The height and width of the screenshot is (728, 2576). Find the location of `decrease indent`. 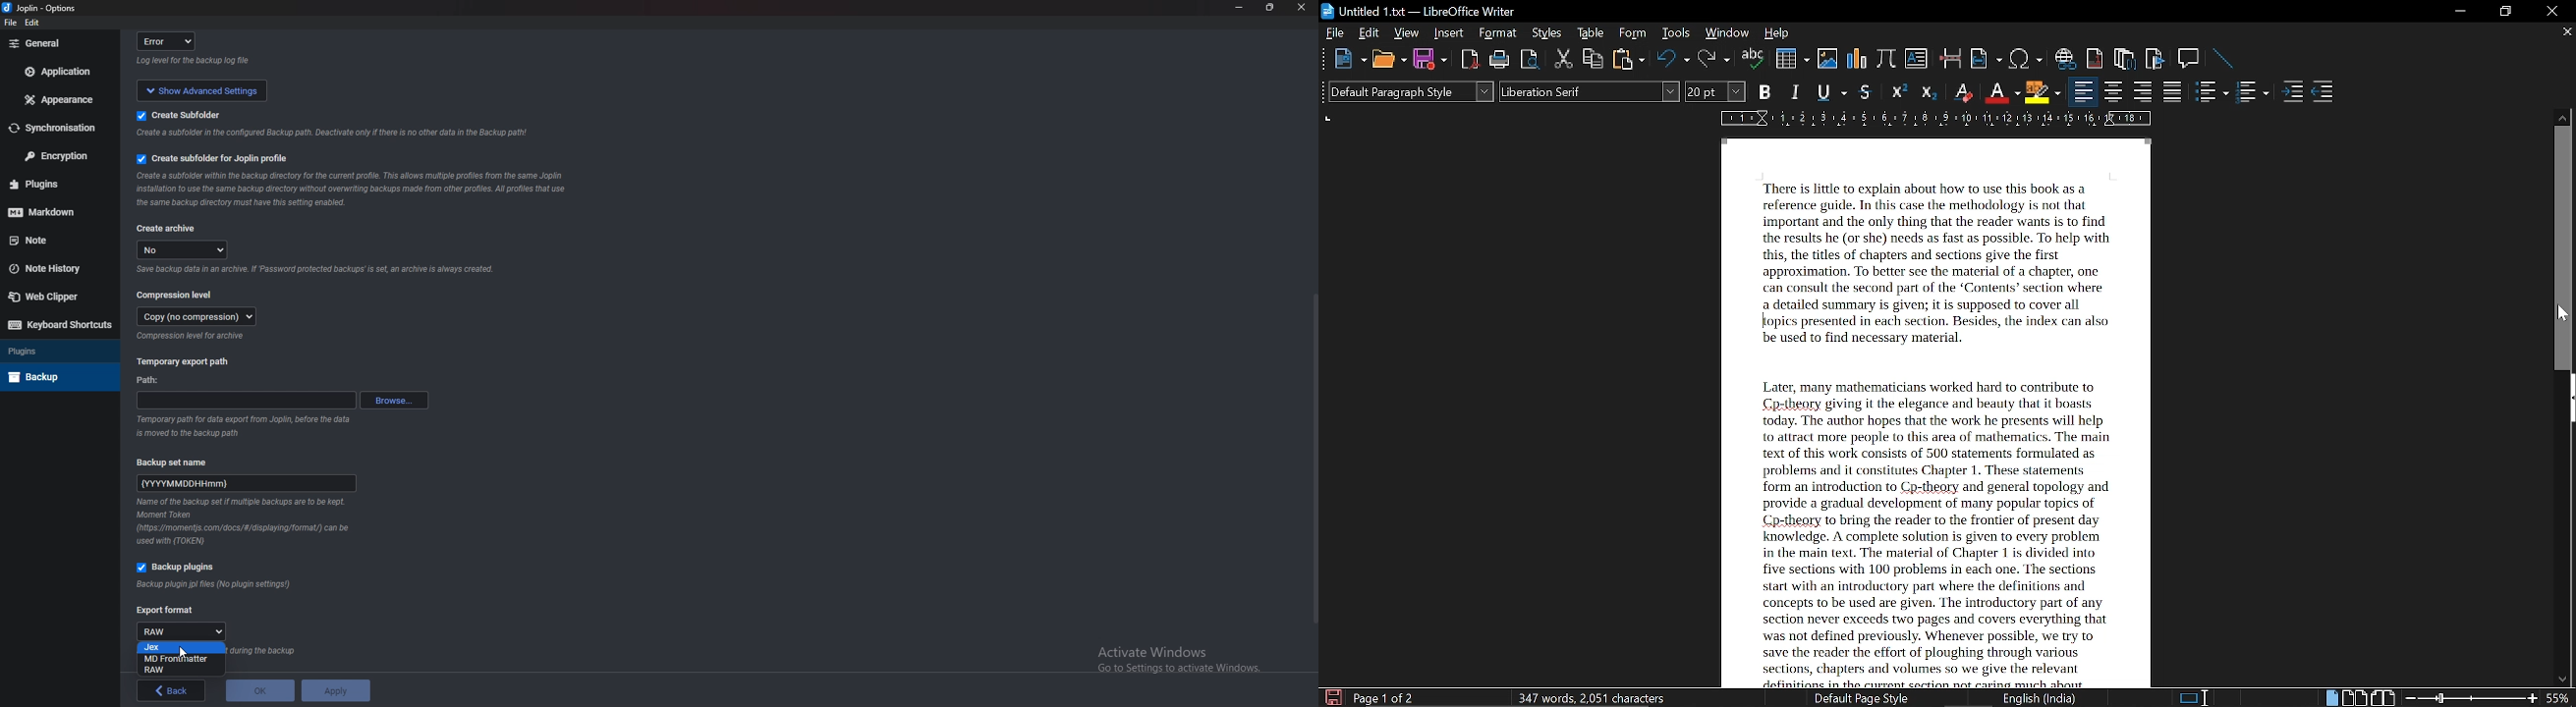

decrease indent is located at coordinates (2324, 95).